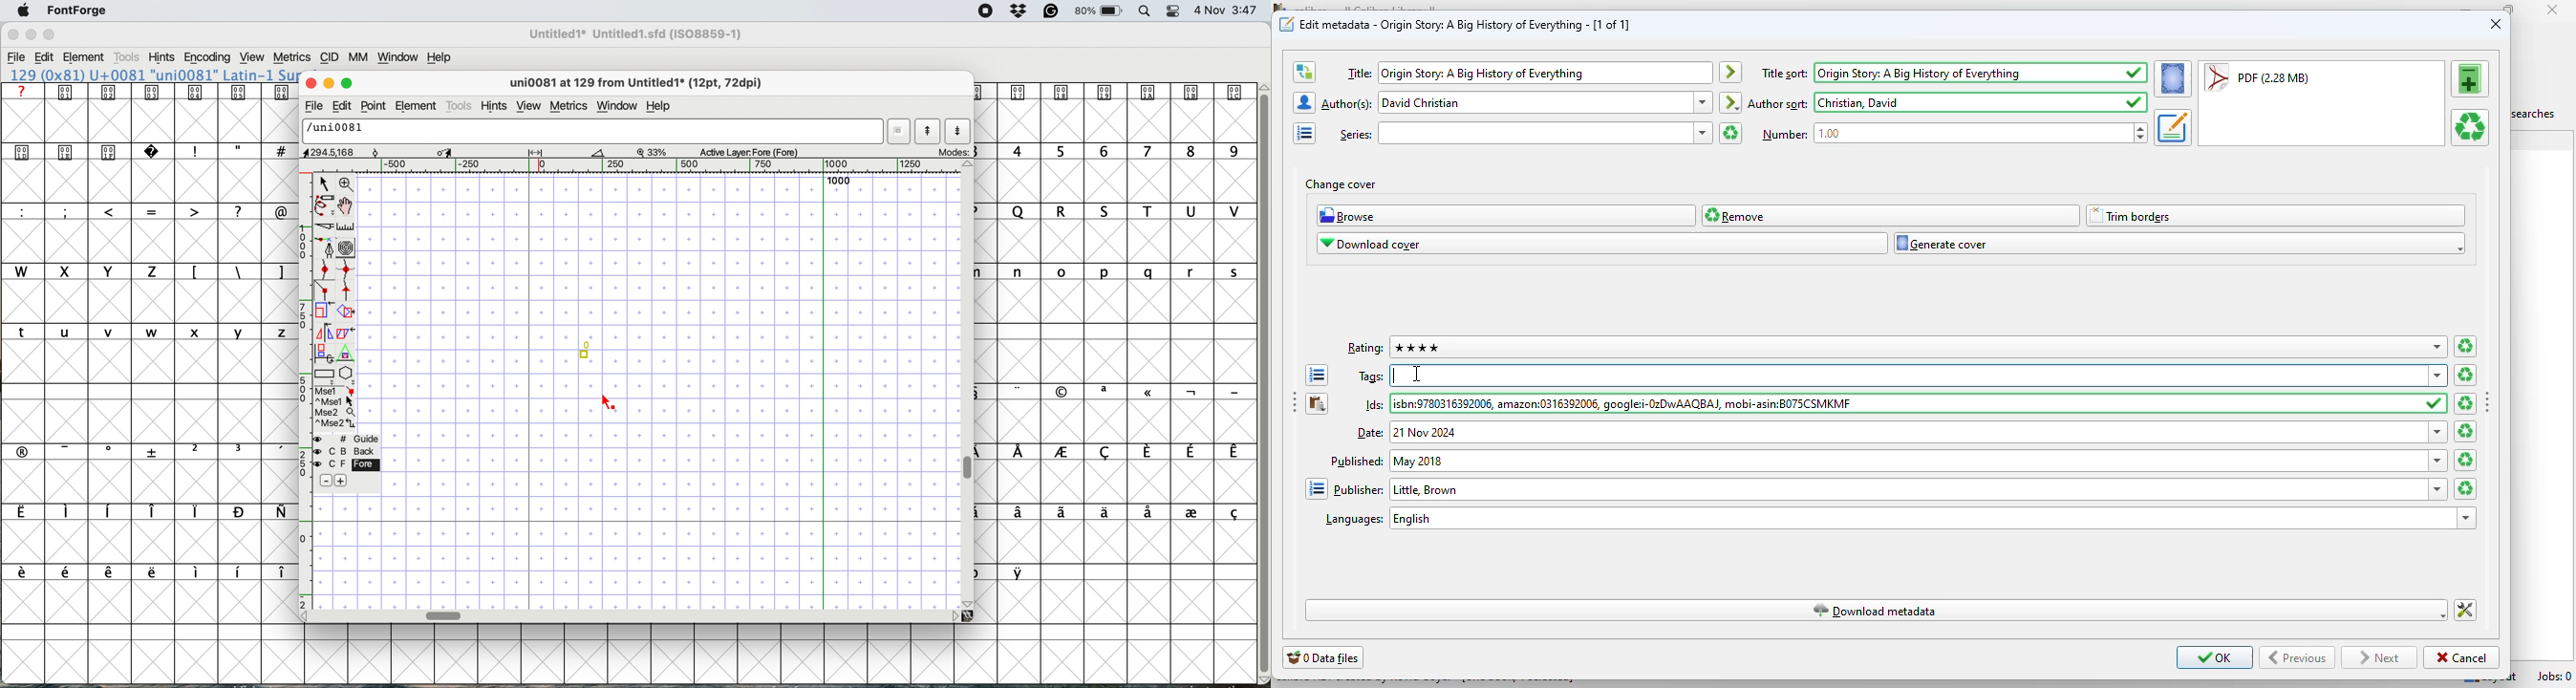 The image size is (2576, 700). What do you see at coordinates (1303, 102) in the screenshot?
I see `open the manage authors editor` at bounding box center [1303, 102].